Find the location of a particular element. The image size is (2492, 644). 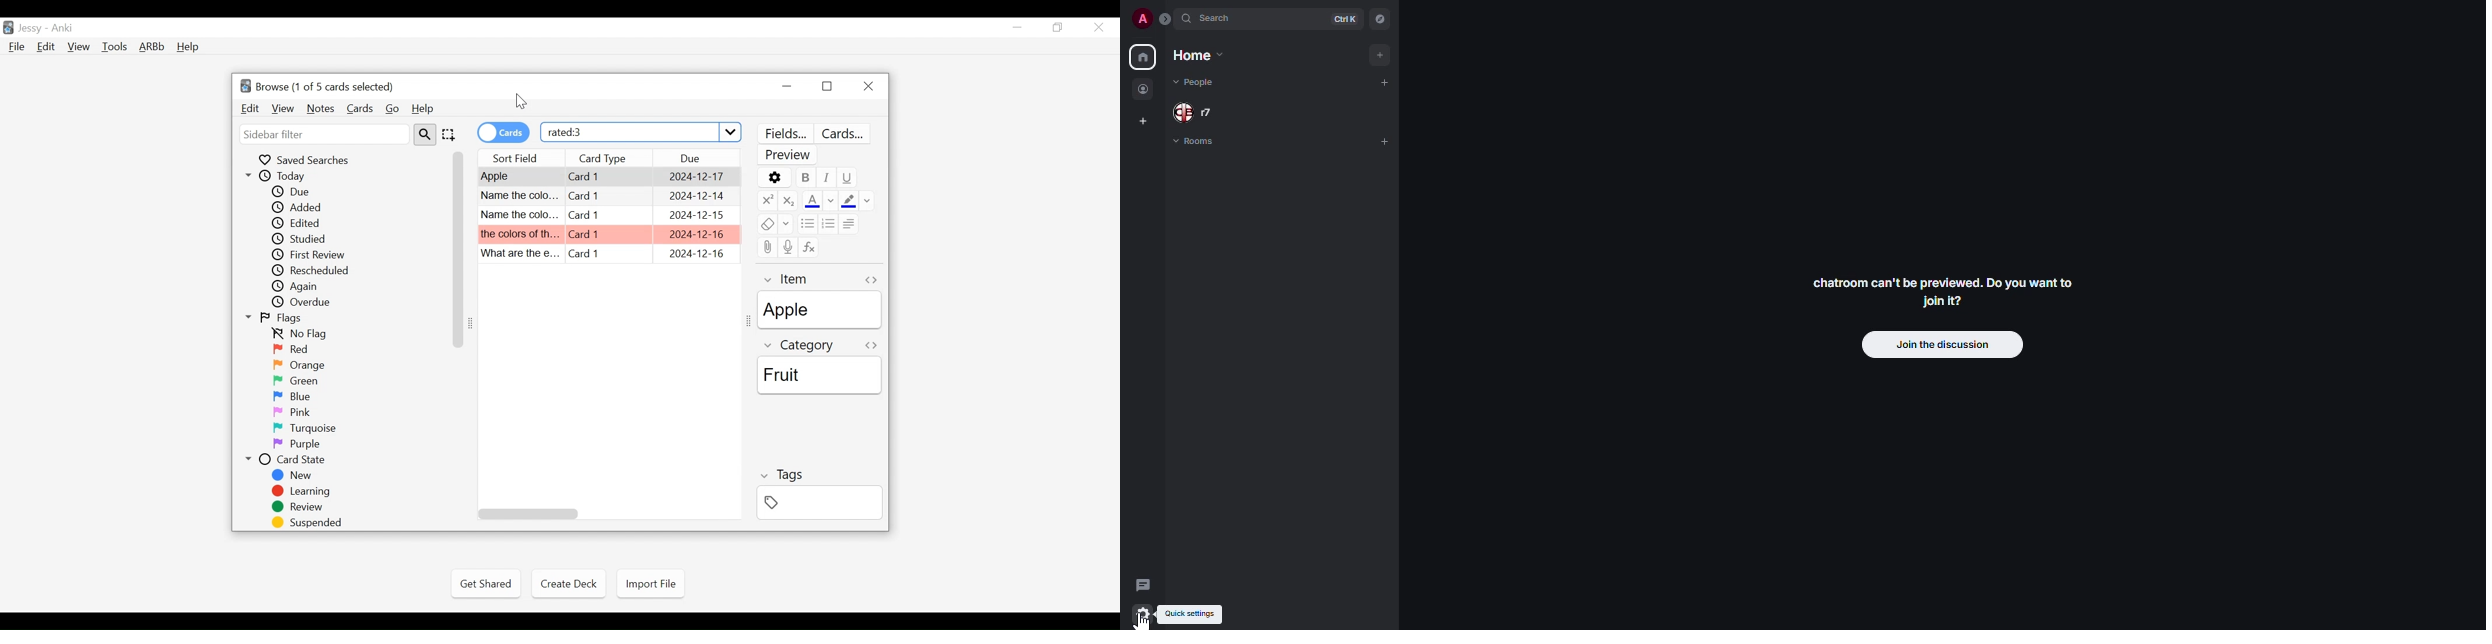

Alignment is located at coordinates (851, 223).